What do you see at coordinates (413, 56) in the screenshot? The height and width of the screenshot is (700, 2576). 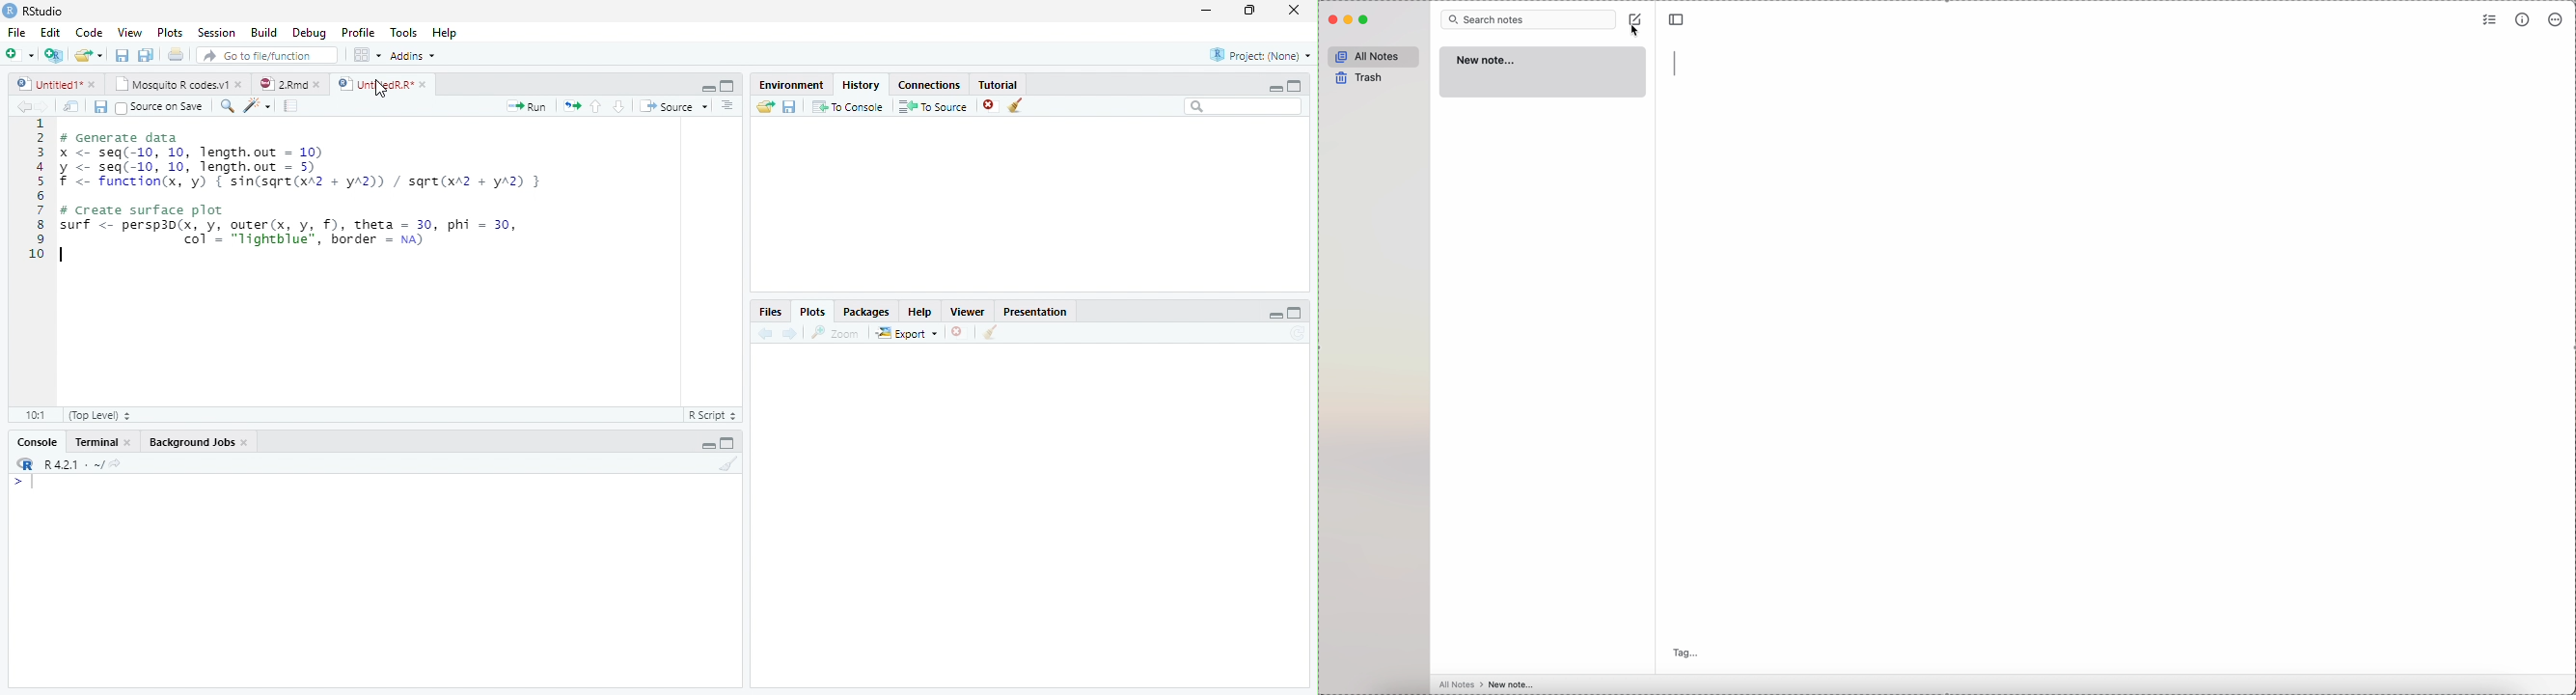 I see `Addins` at bounding box center [413, 56].